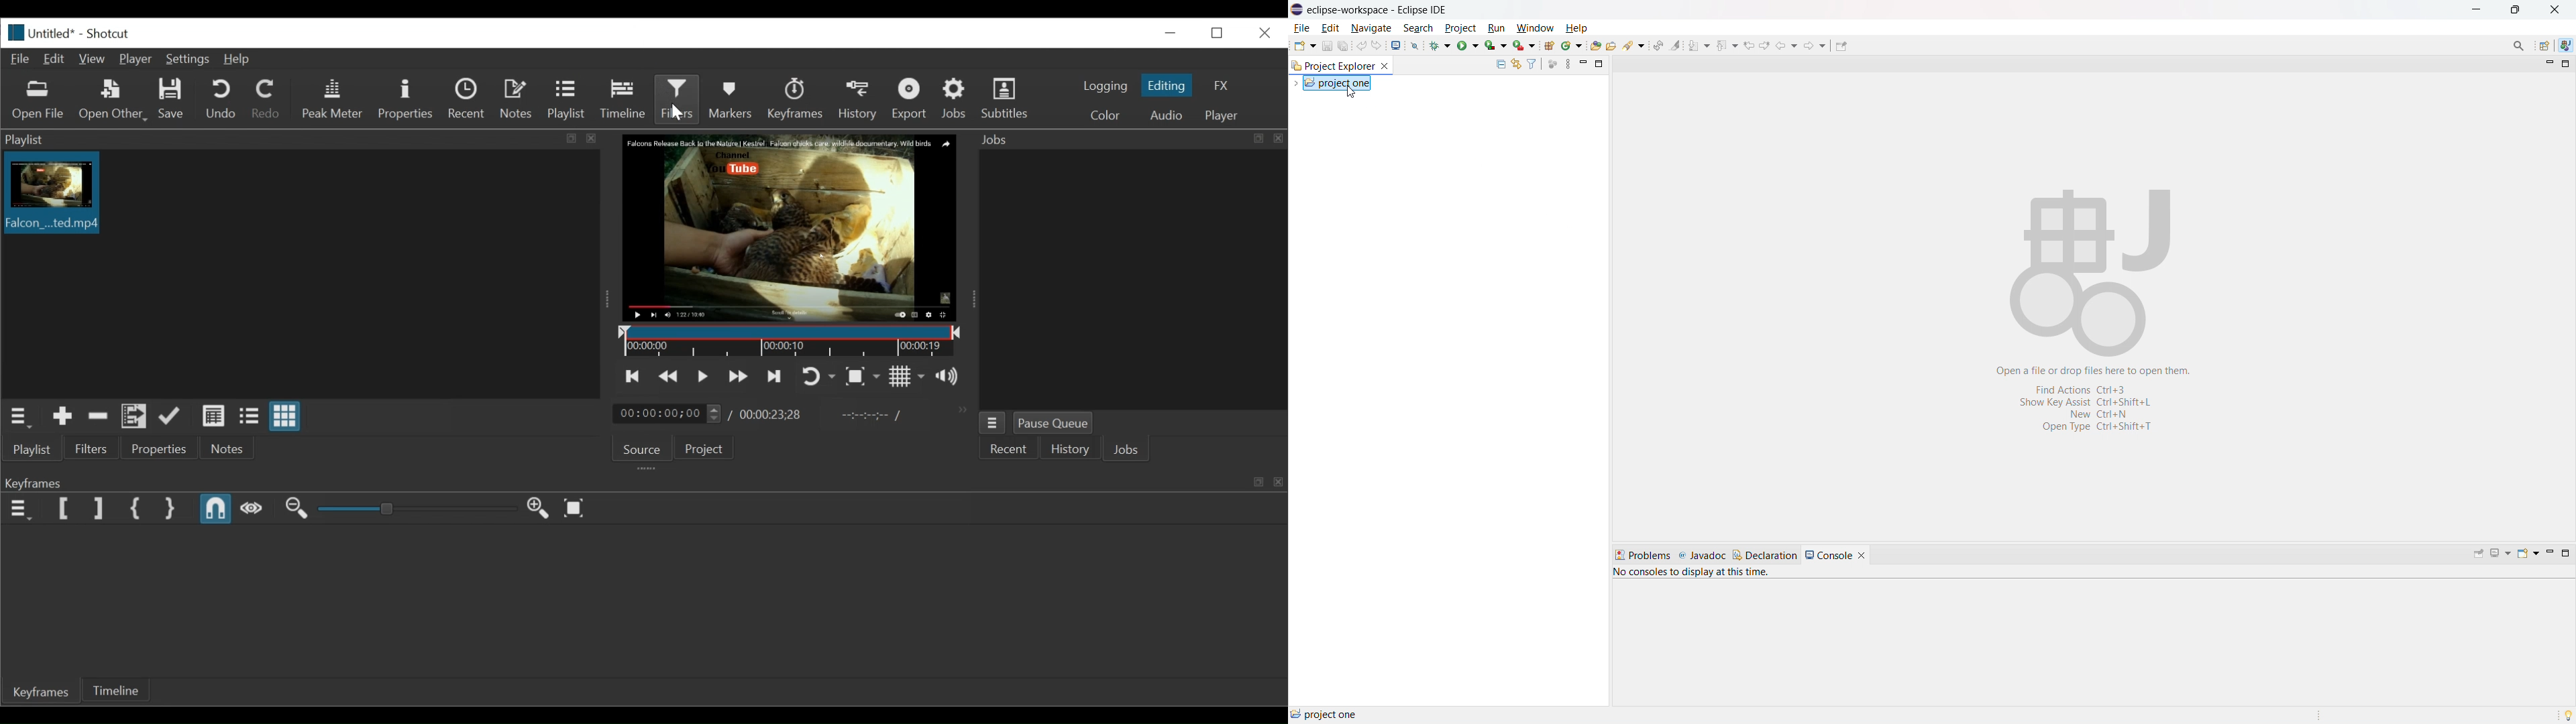  Describe the element at coordinates (1168, 85) in the screenshot. I see `Editing` at that location.